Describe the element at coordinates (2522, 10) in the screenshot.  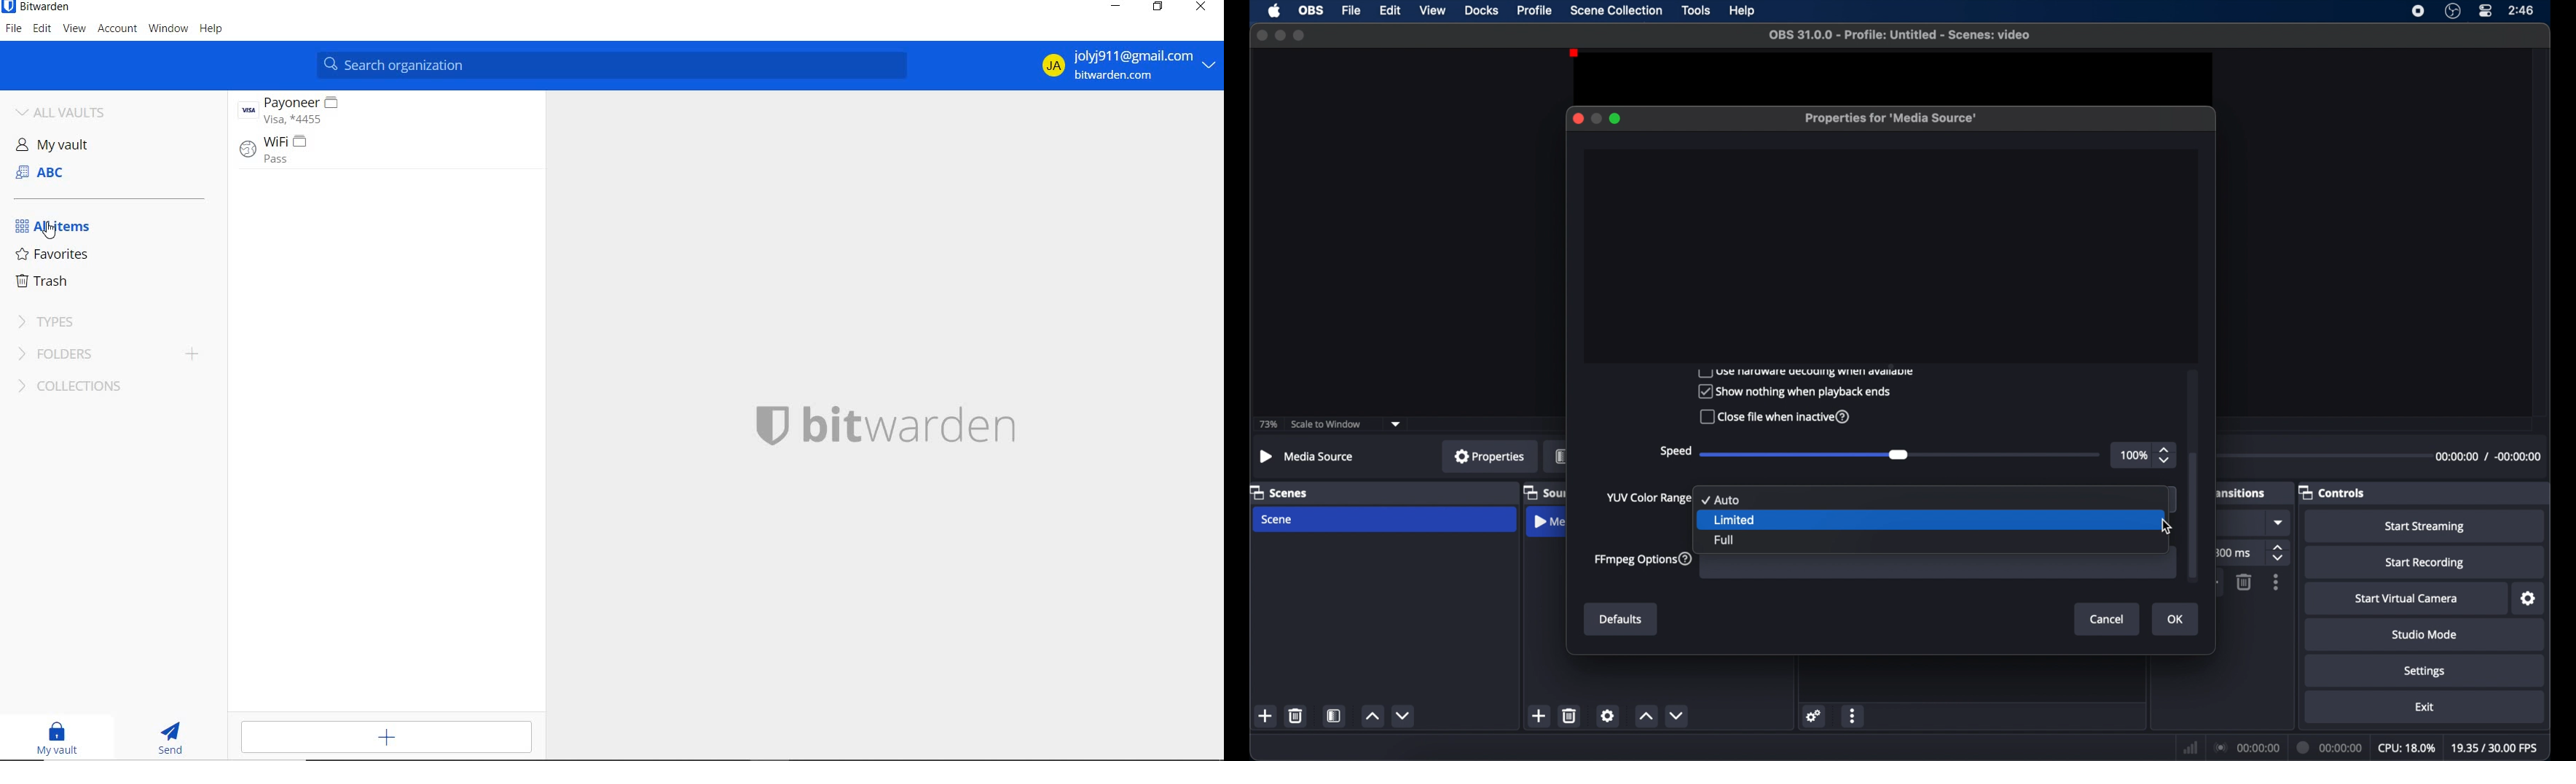
I see `time` at that location.